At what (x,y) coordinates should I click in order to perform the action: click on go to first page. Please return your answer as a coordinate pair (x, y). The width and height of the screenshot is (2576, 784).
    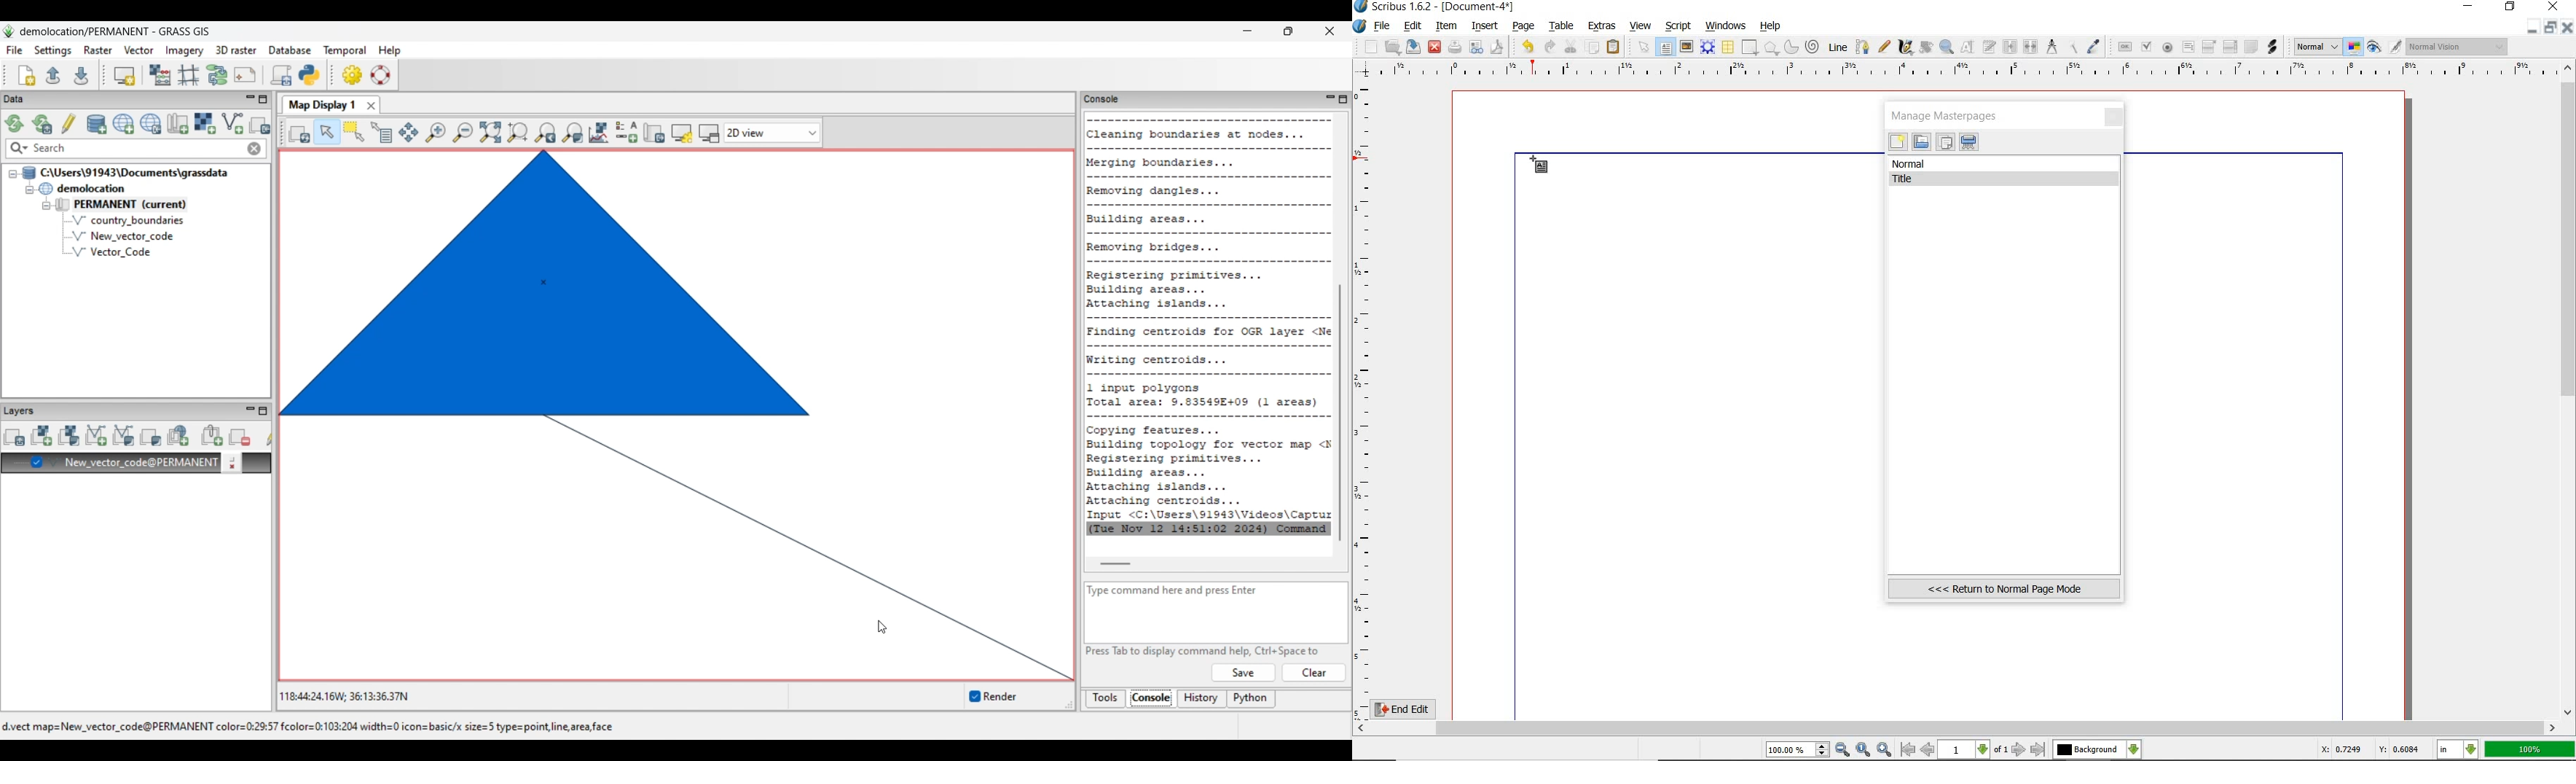
    Looking at the image, I should click on (1908, 750).